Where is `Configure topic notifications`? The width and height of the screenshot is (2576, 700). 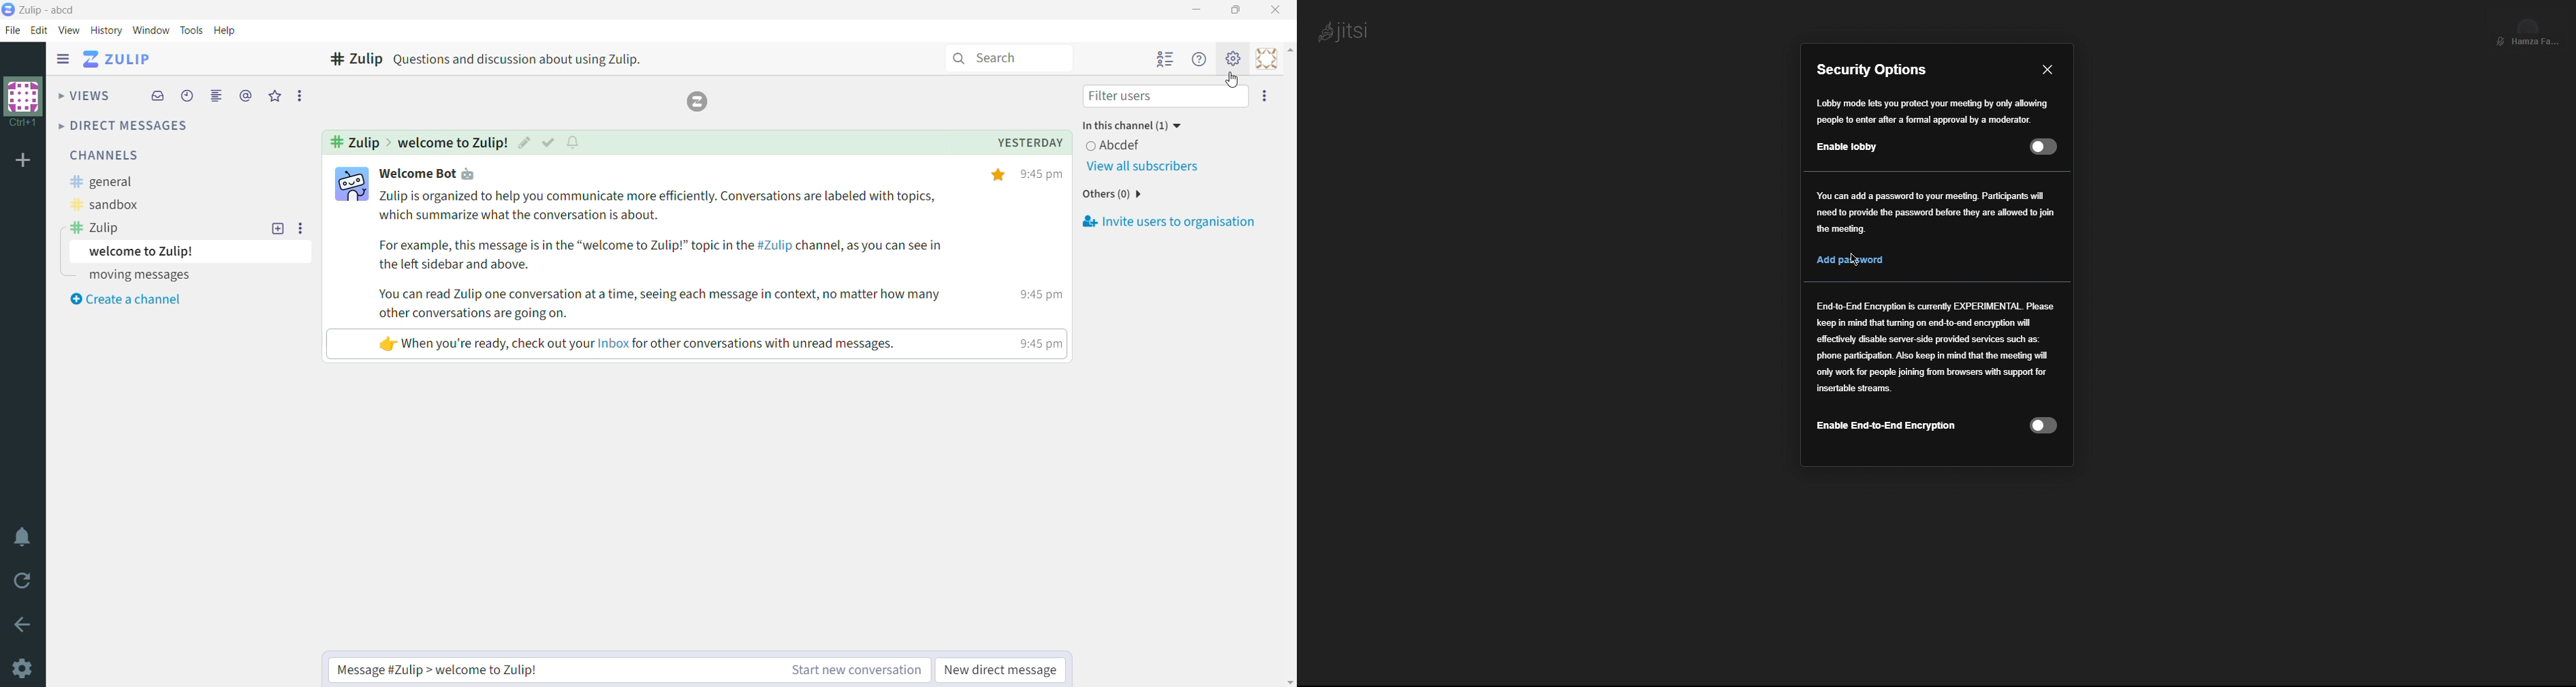 Configure topic notifications is located at coordinates (574, 143).